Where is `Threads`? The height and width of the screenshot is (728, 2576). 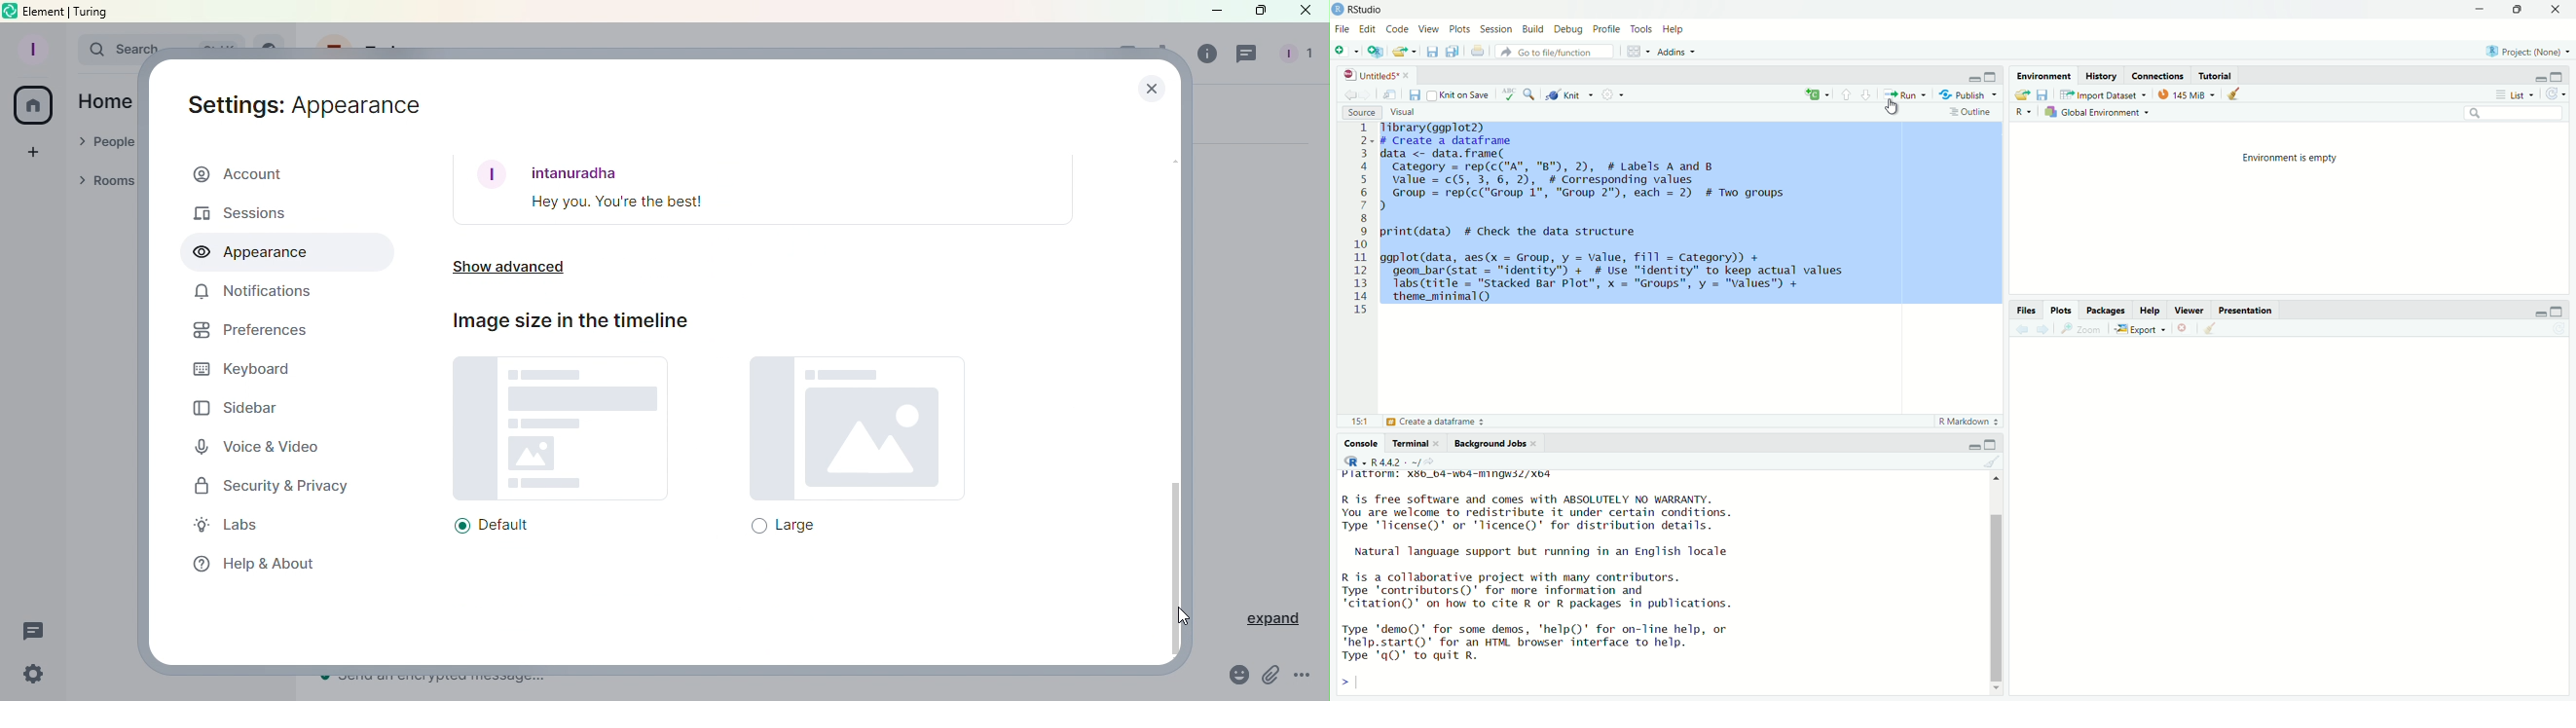
Threads is located at coordinates (1249, 55).